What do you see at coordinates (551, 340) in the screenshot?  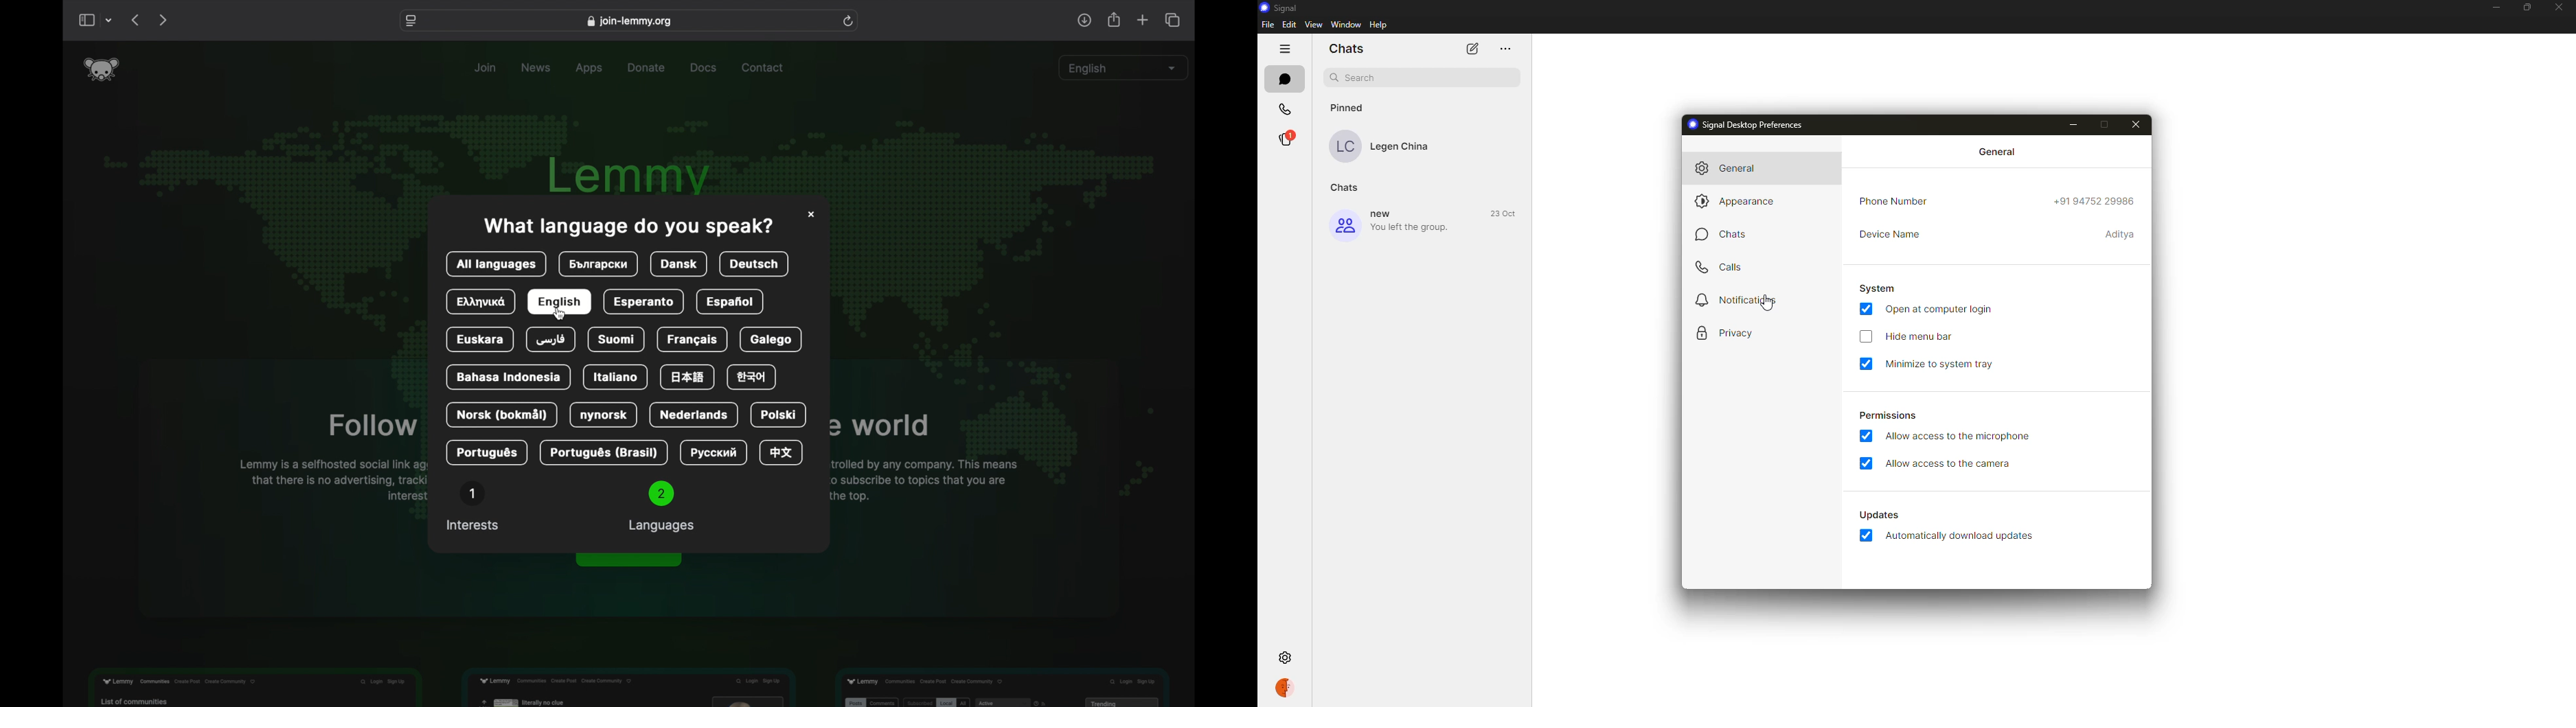 I see `farsi` at bounding box center [551, 340].